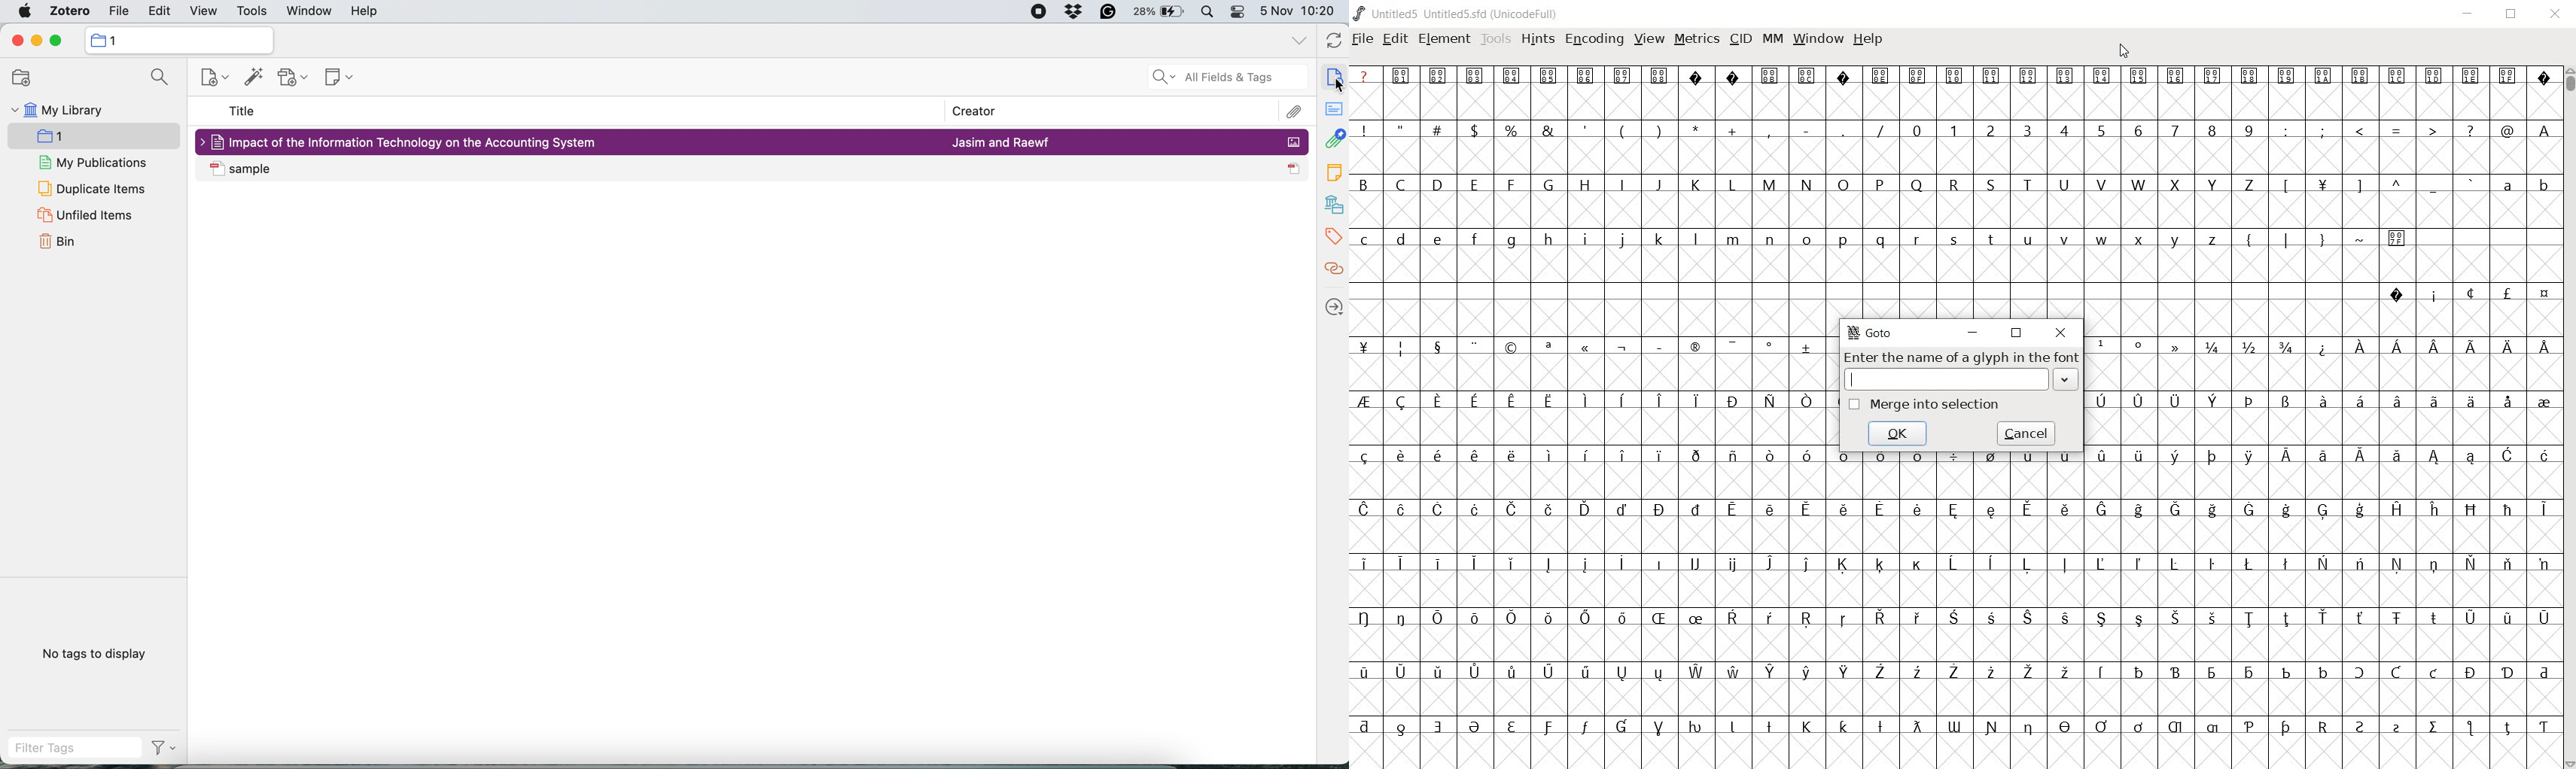 The height and width of the screenshot is (784, 2576). Describe the element at coordinates (2139, 347) in the screenshot. I see `Symbol` at that location.